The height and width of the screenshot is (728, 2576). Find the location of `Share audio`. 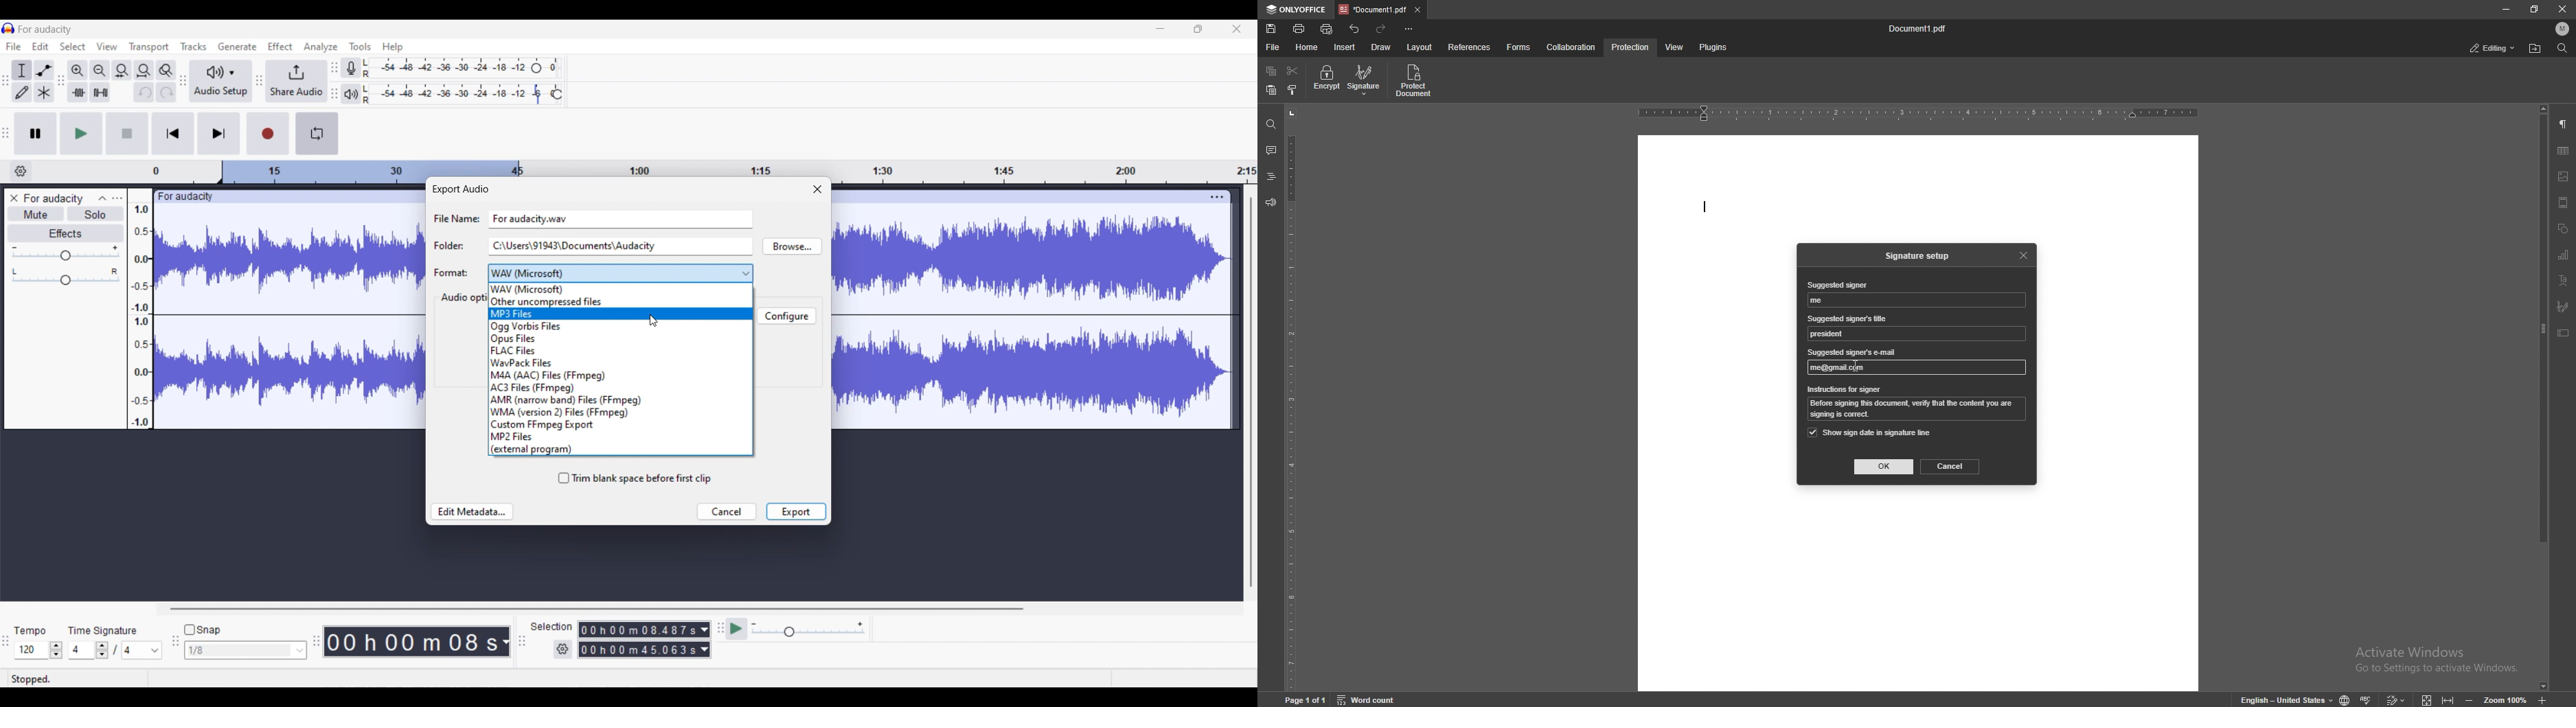

Share audio is located at coordinates (296, 81).